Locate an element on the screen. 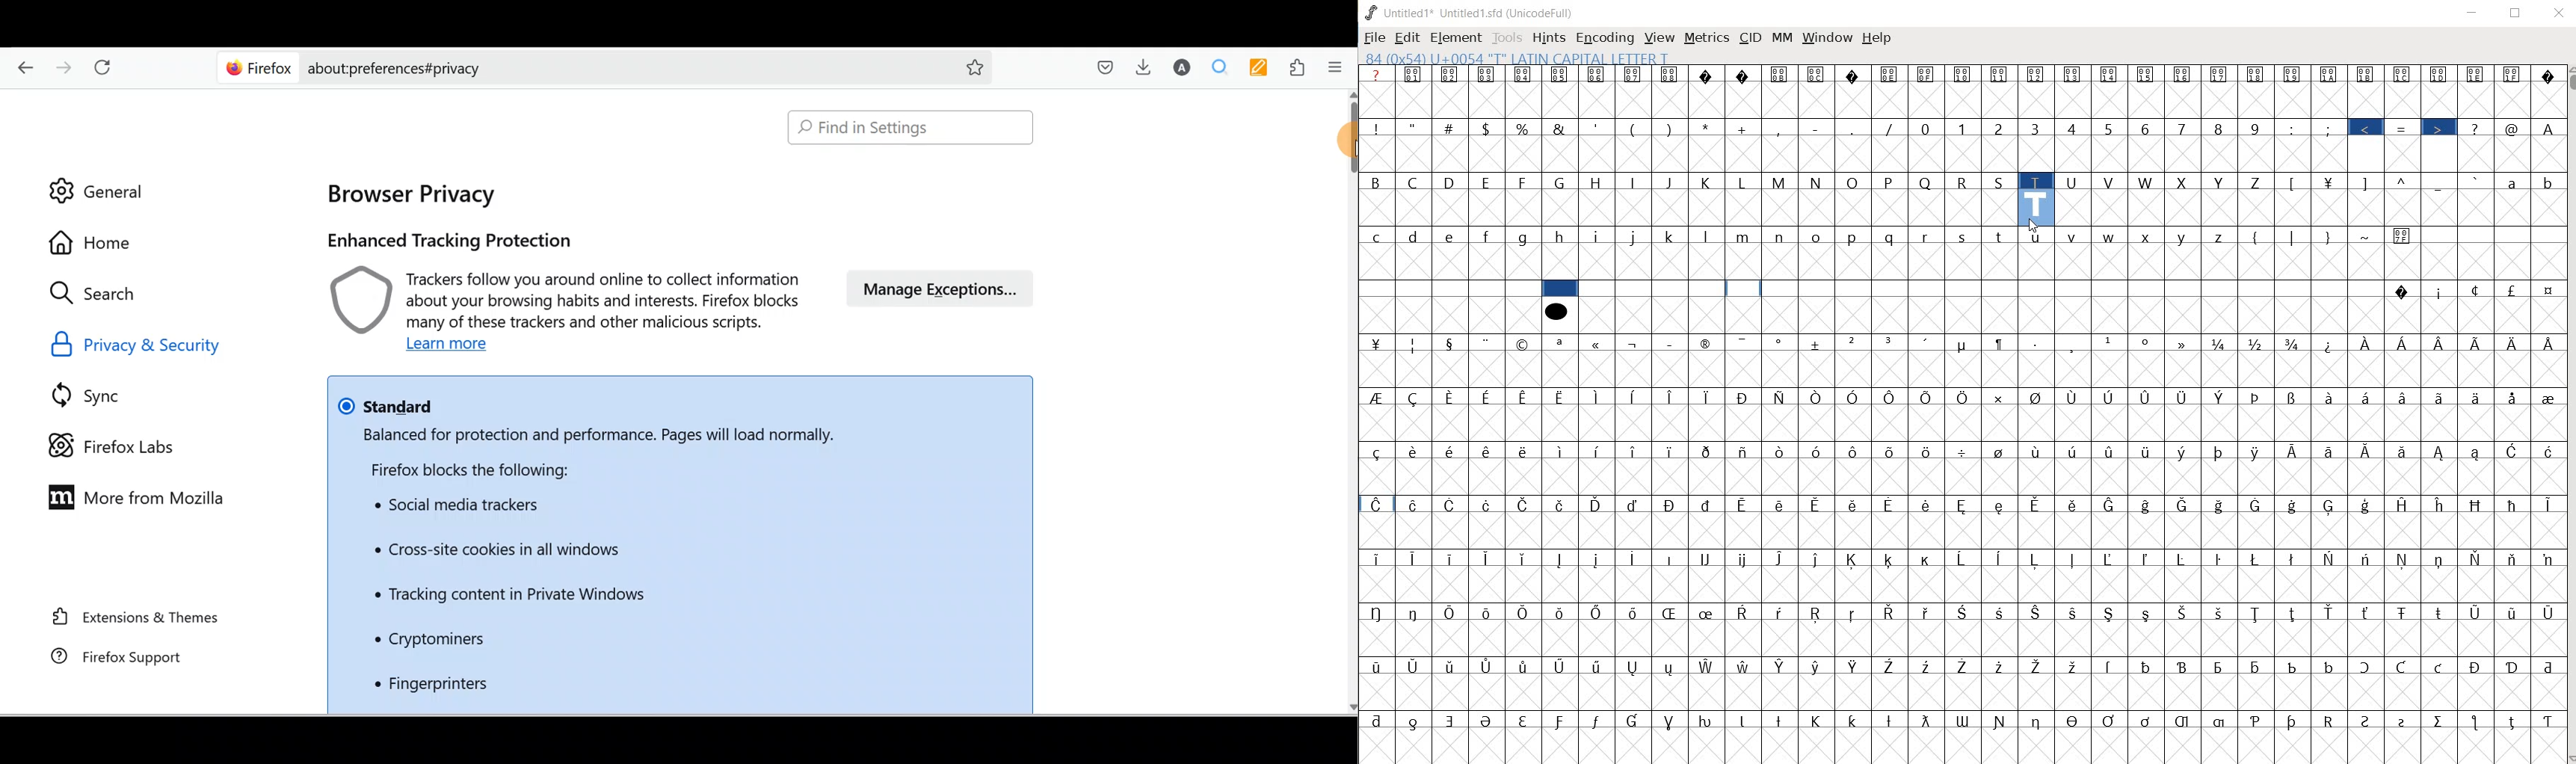 Image resolution: width=2576 pixels, height=784 pixels. 8 is located at coordinates (2219, 128).